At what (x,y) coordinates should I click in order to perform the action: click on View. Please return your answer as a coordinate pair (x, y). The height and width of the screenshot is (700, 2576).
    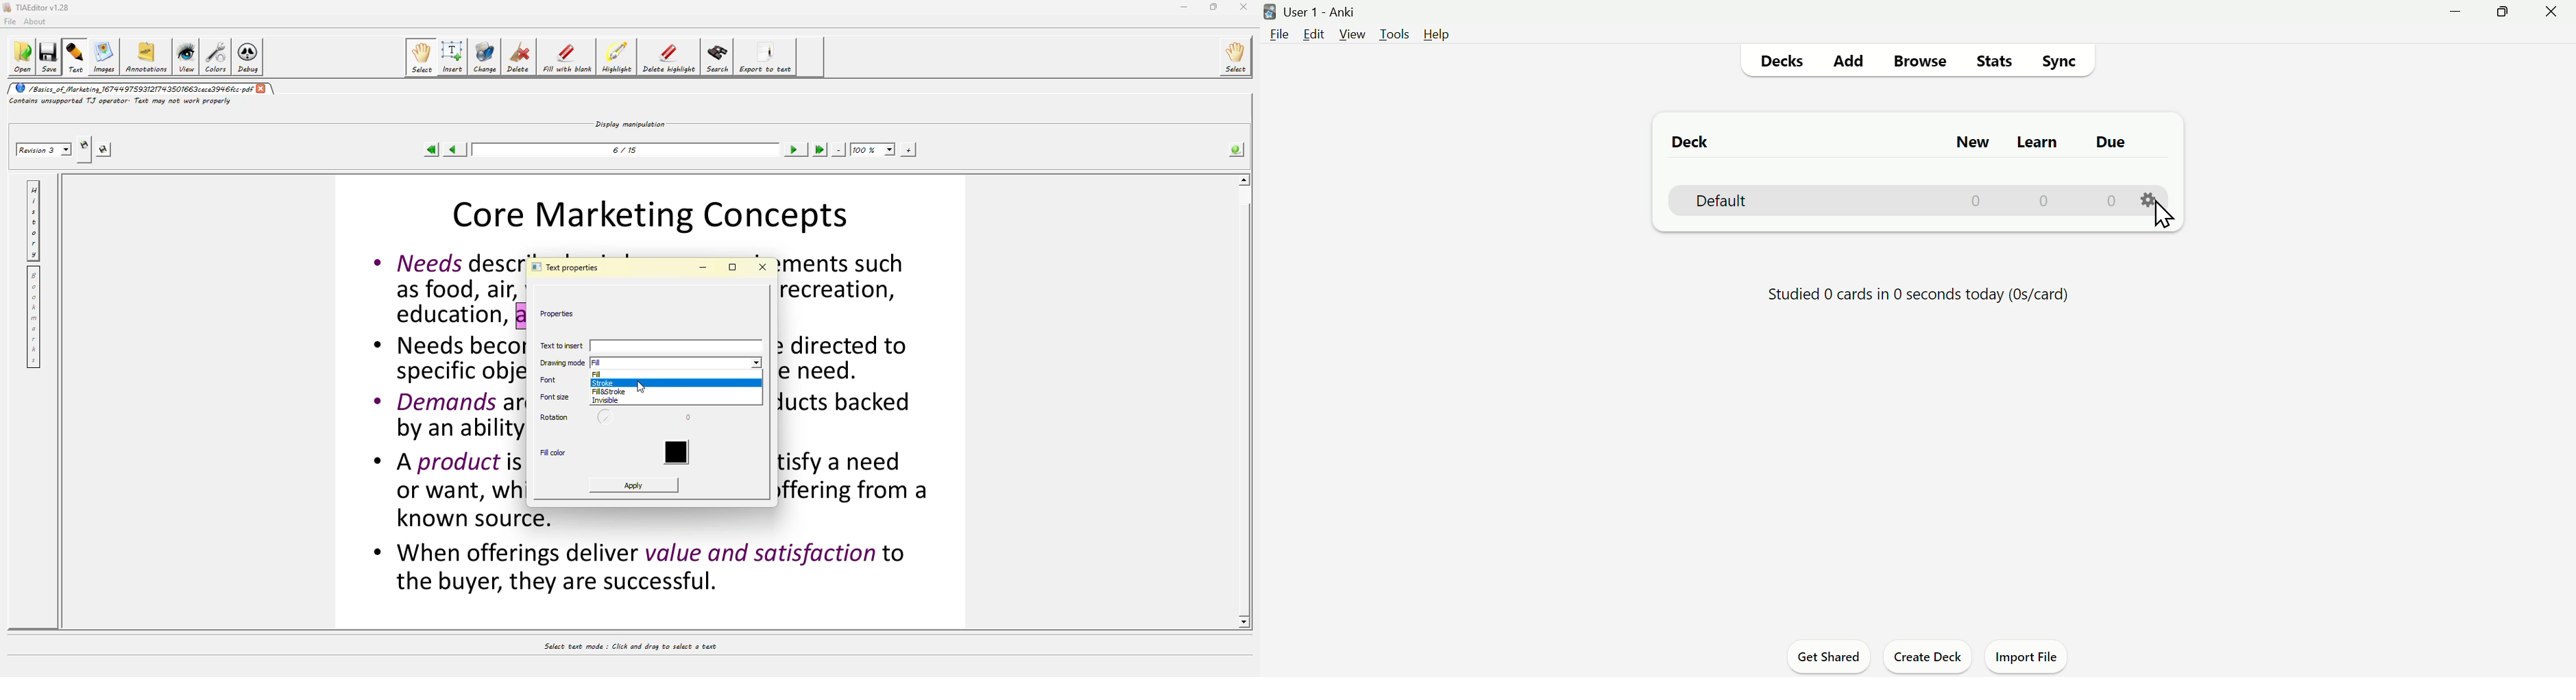
    Looking at the image, I should click on (1354, 34).